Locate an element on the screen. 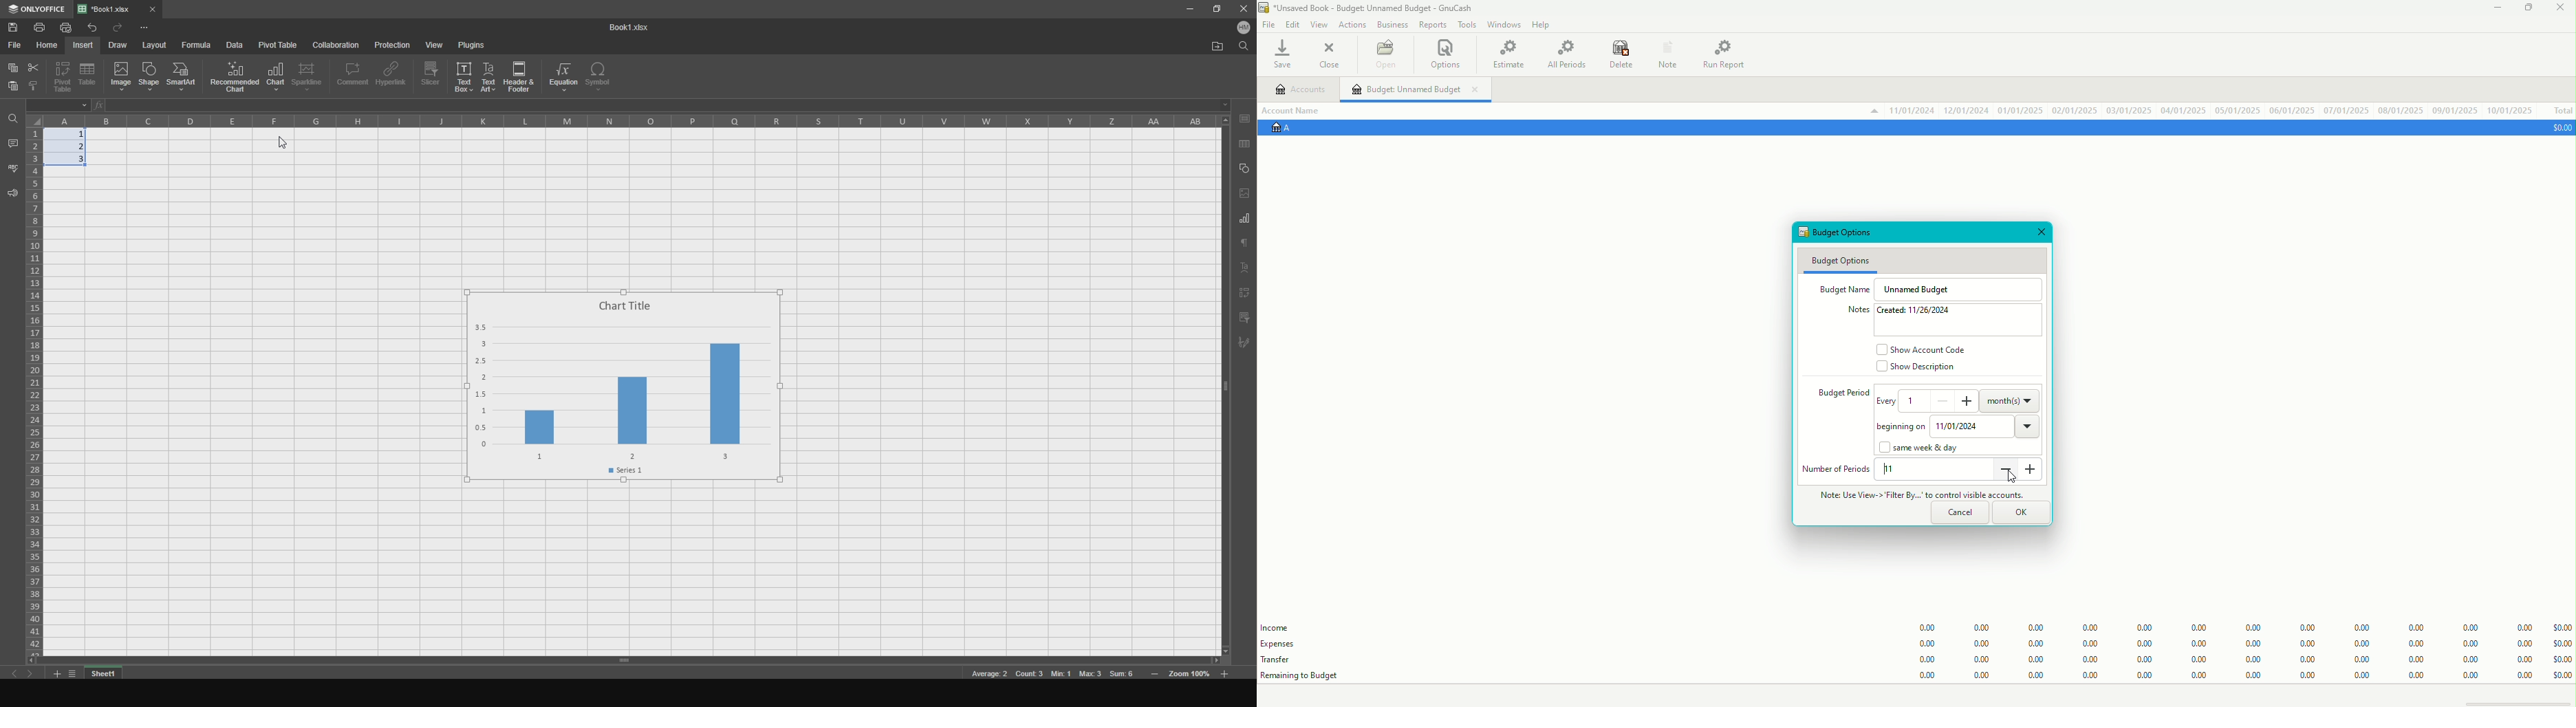  zoom is located at coordinates (1190, 676).